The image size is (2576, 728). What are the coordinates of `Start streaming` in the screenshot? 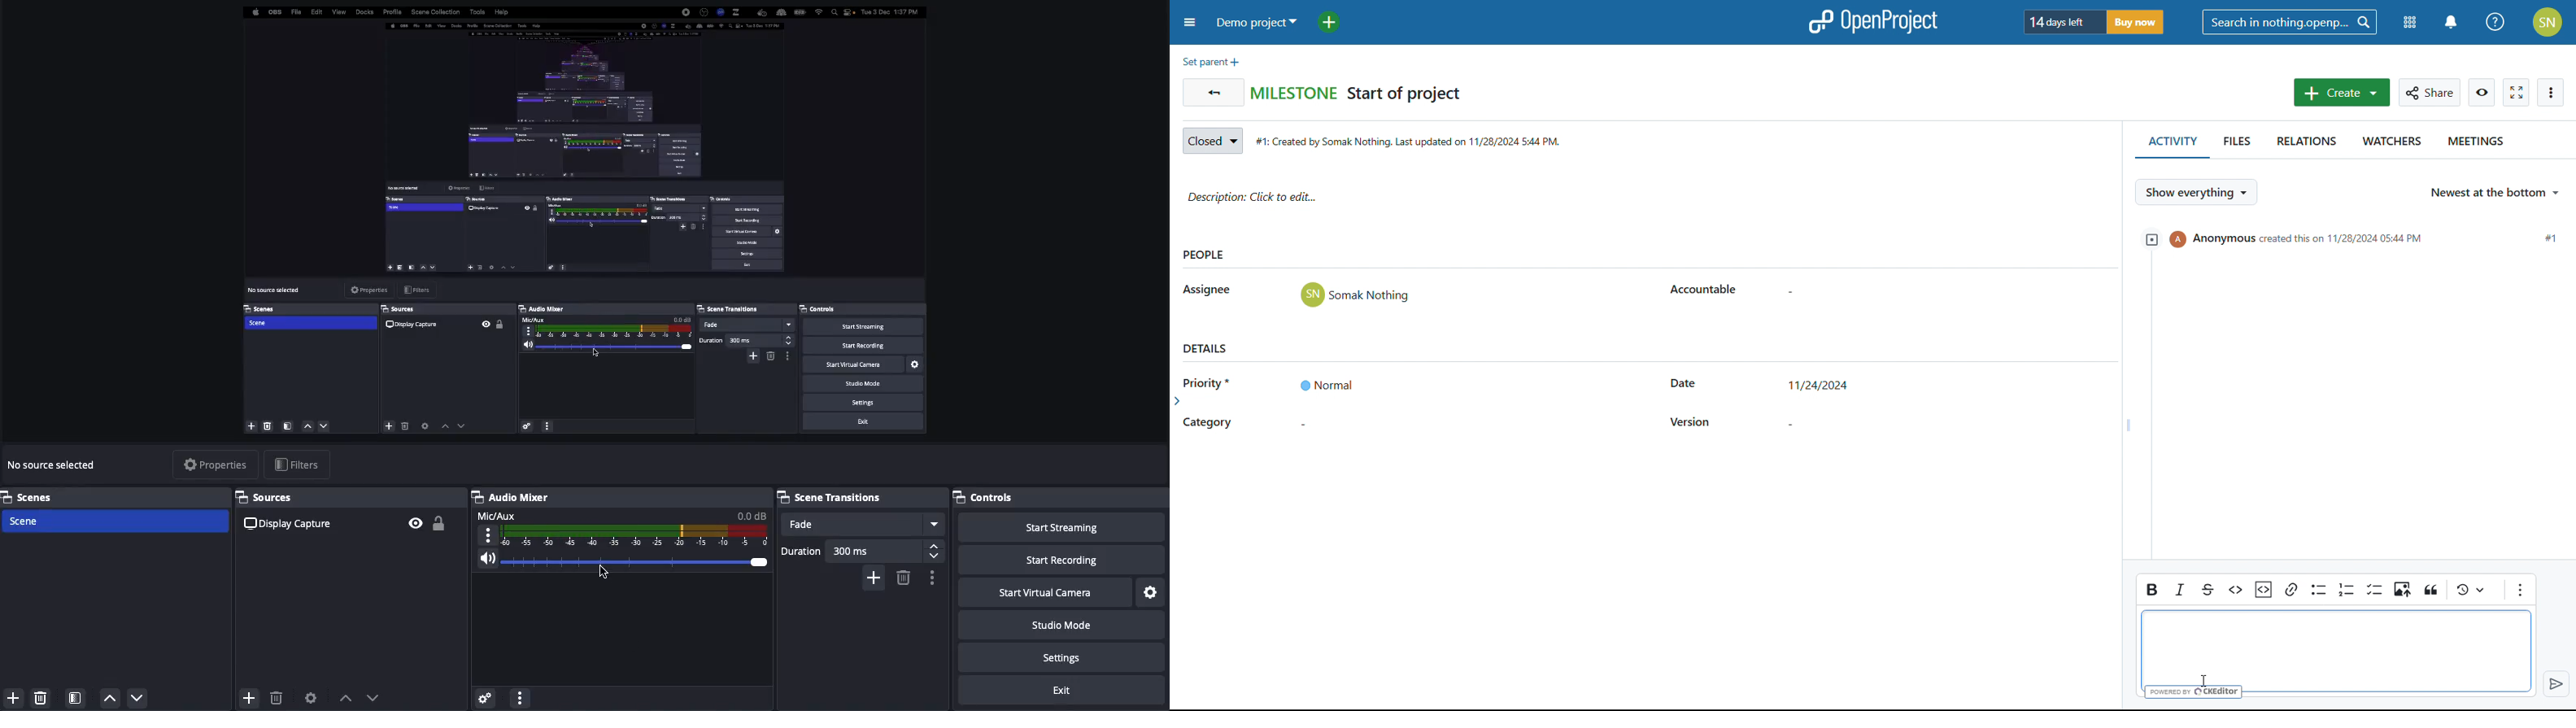 It's located at (1061, 528).